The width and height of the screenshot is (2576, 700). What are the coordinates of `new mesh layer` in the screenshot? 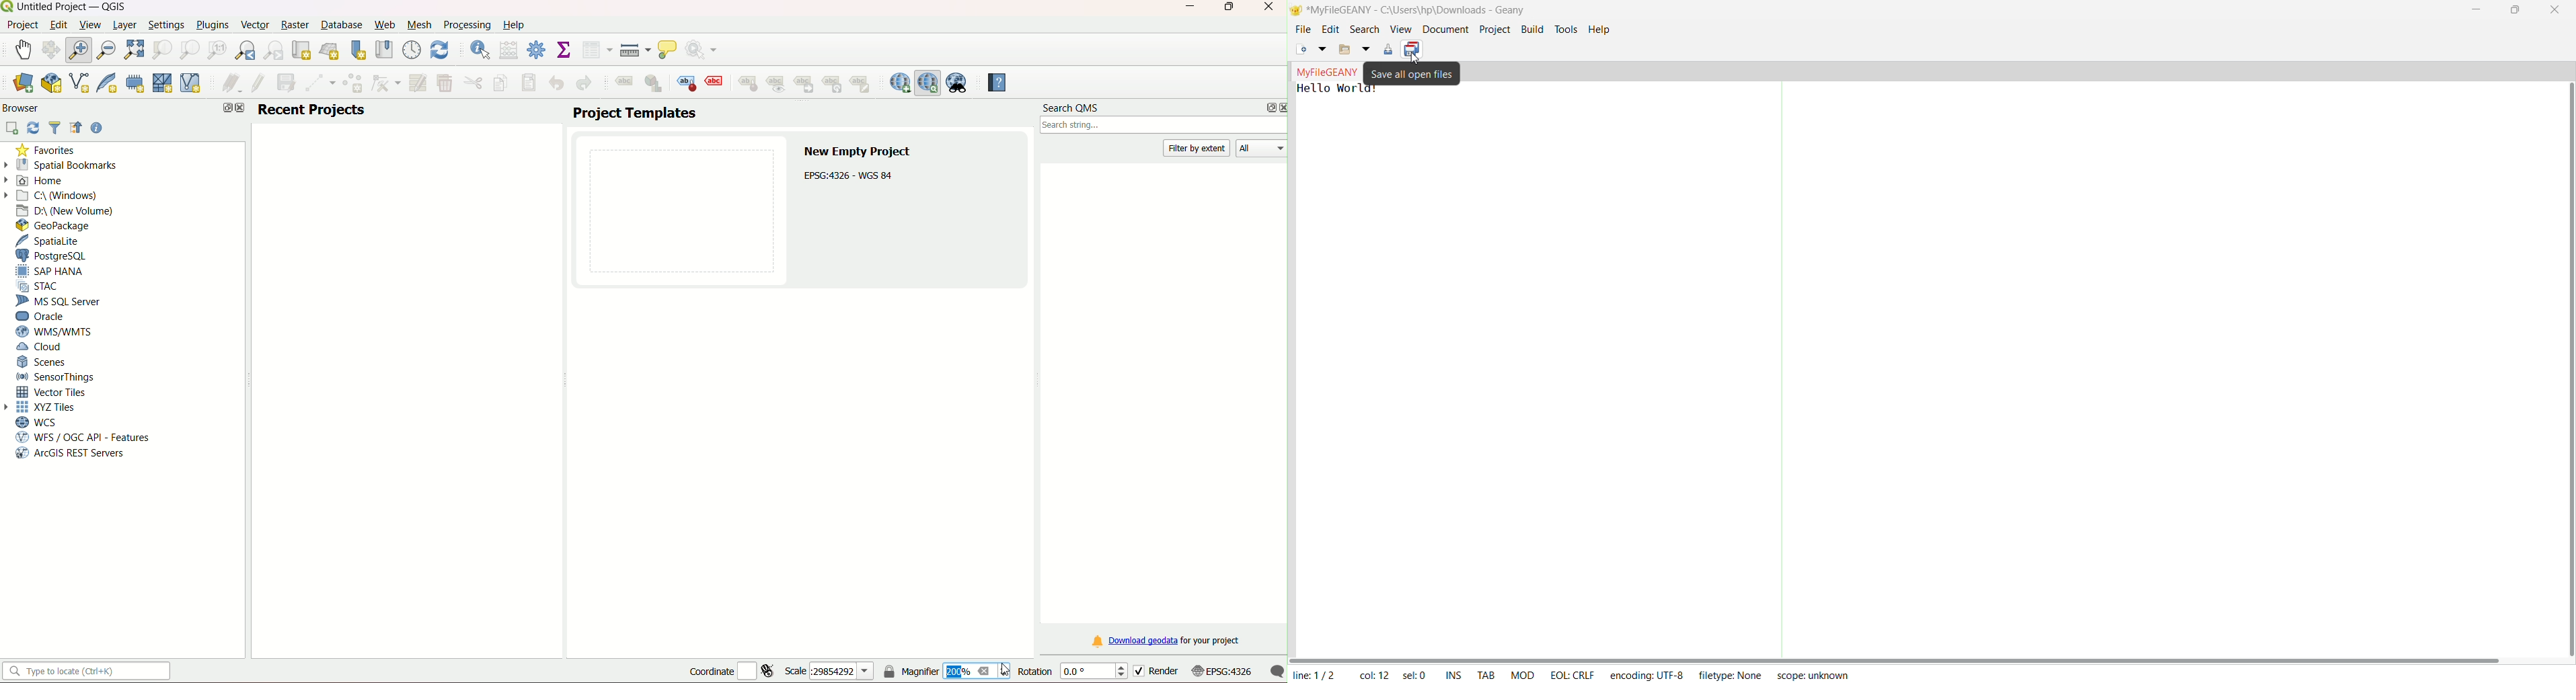 It's located at (163, 85).